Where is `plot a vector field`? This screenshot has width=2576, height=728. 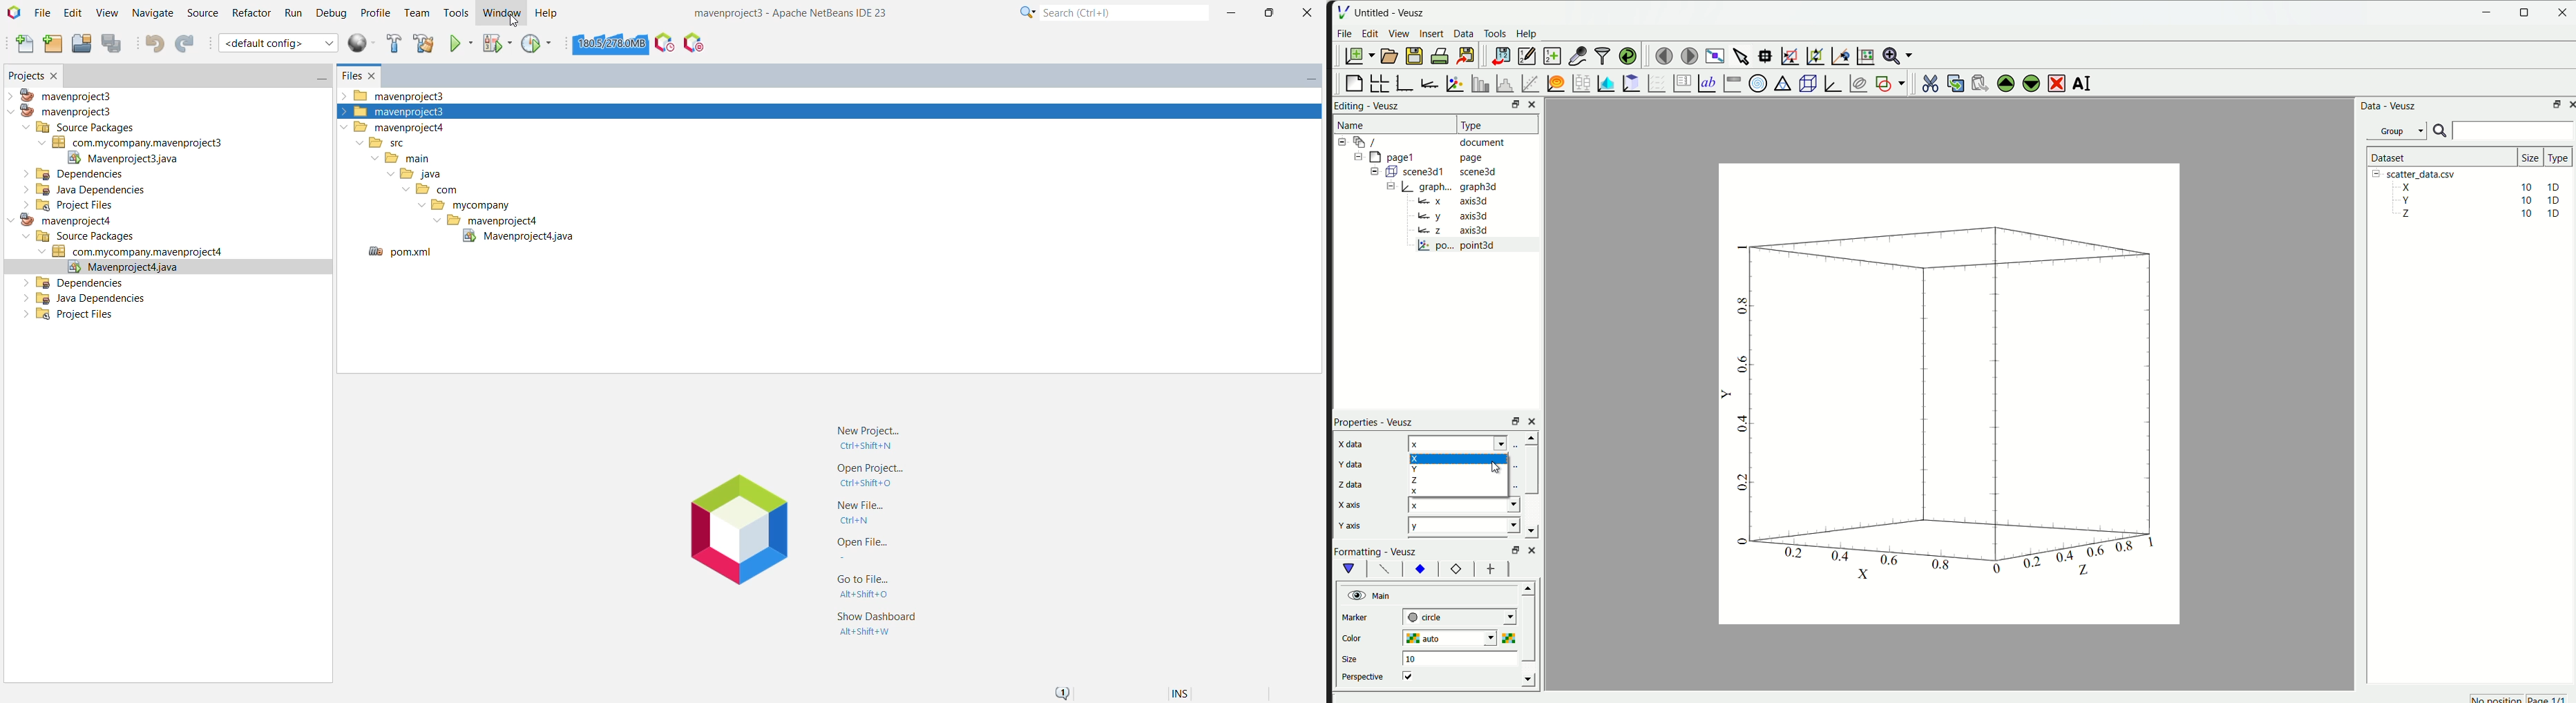
plot a vector field is located at coordinates (1655, 83).